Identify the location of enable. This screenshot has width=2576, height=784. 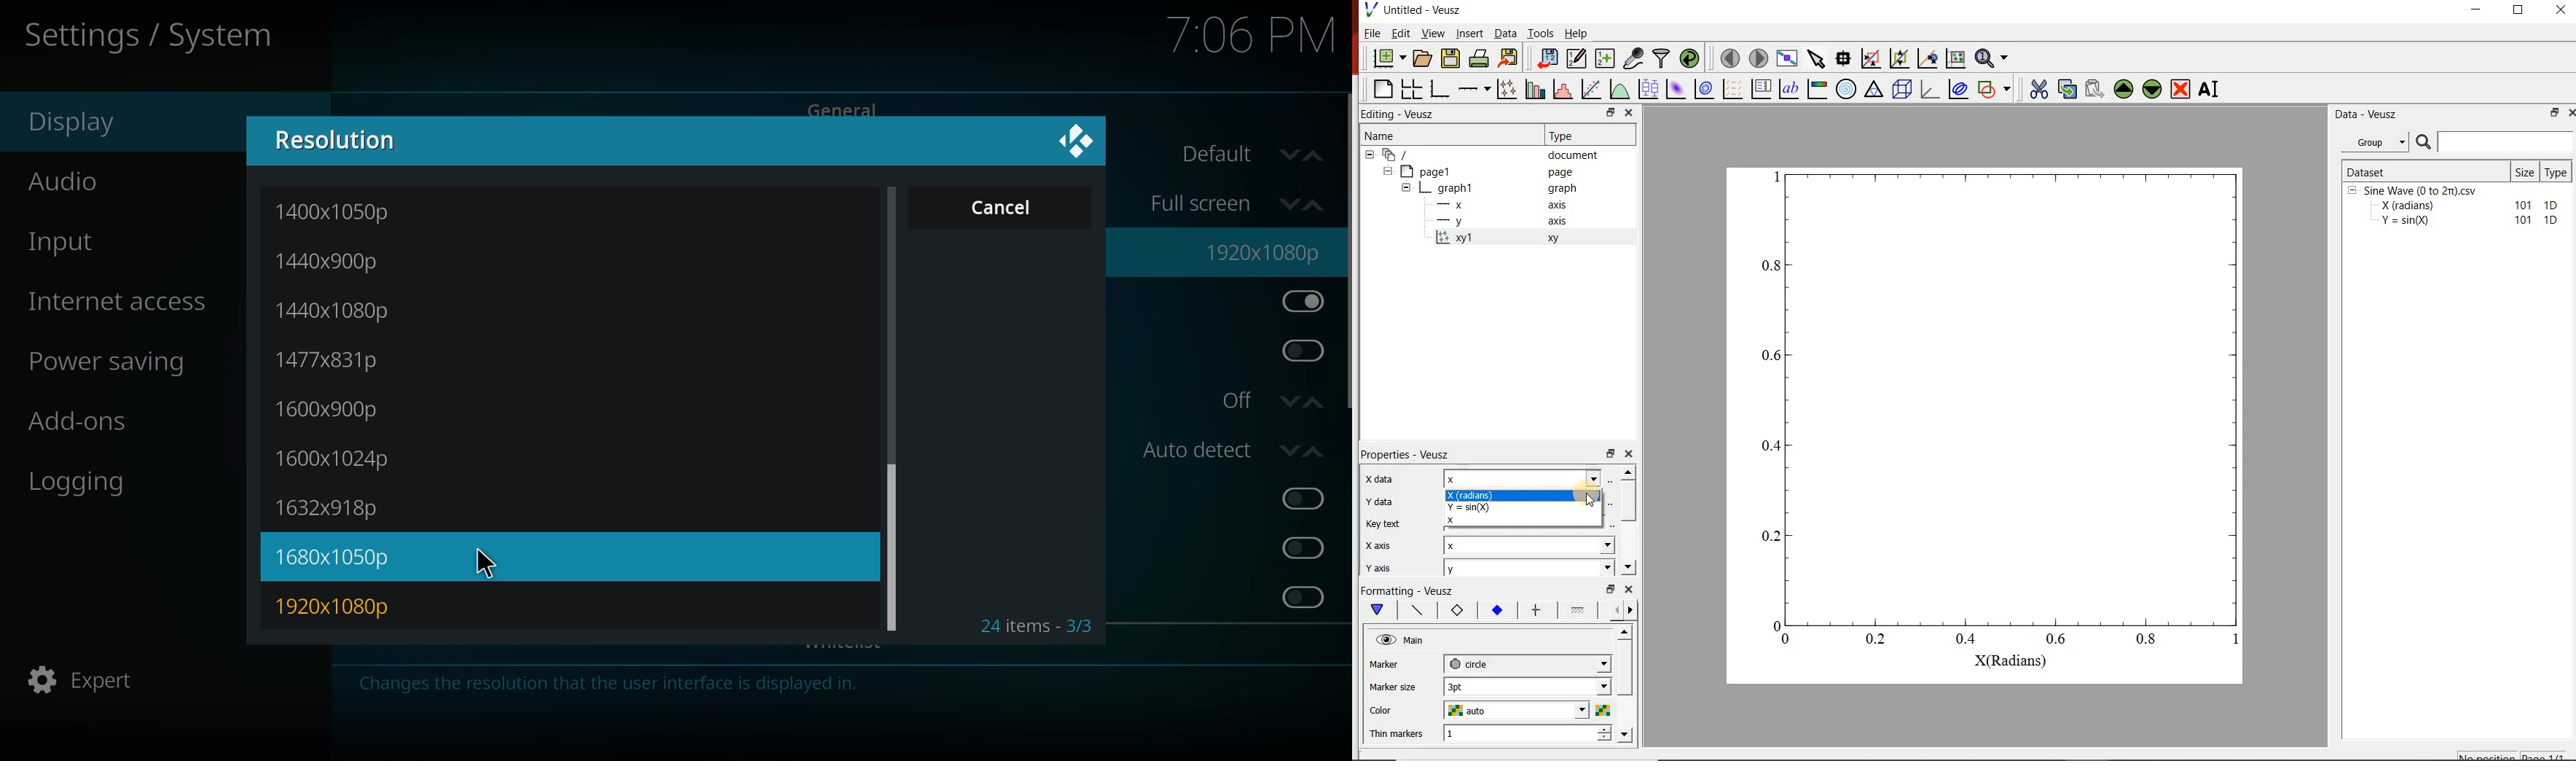
(1302, 498).